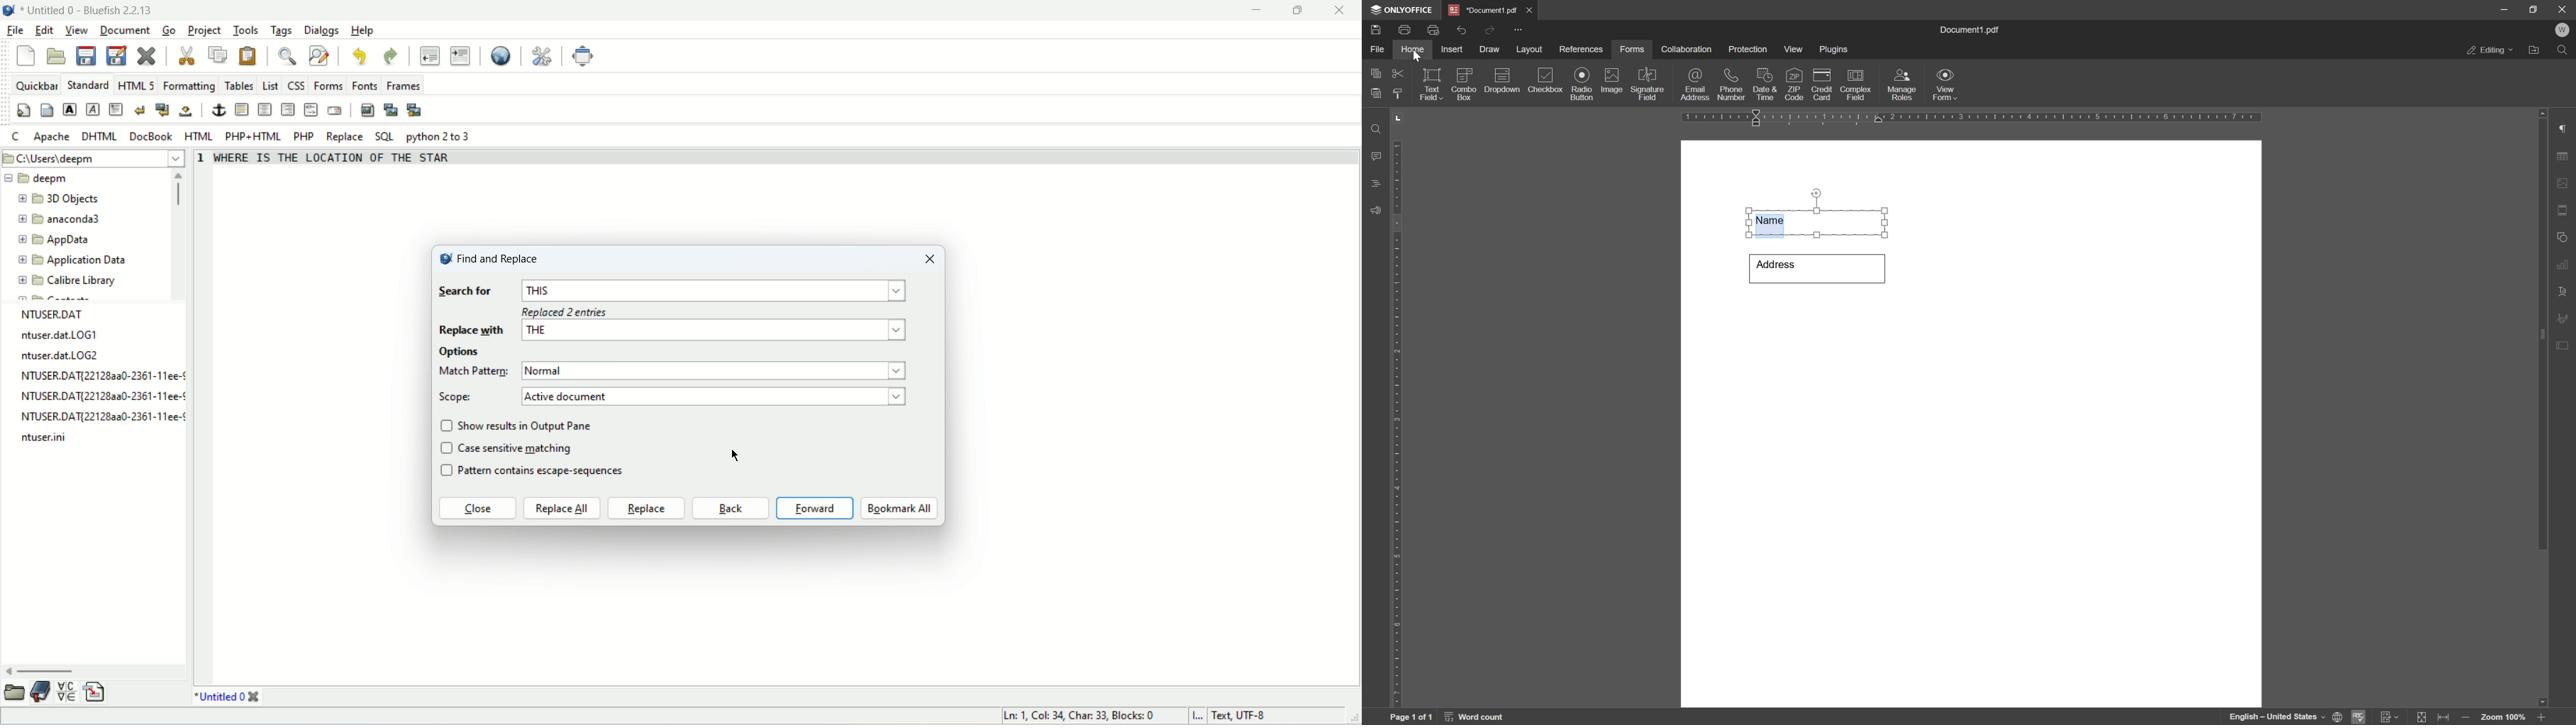 The width and height of the screenshot is (2576, 728). I want to click on scope, so click(715, 396).